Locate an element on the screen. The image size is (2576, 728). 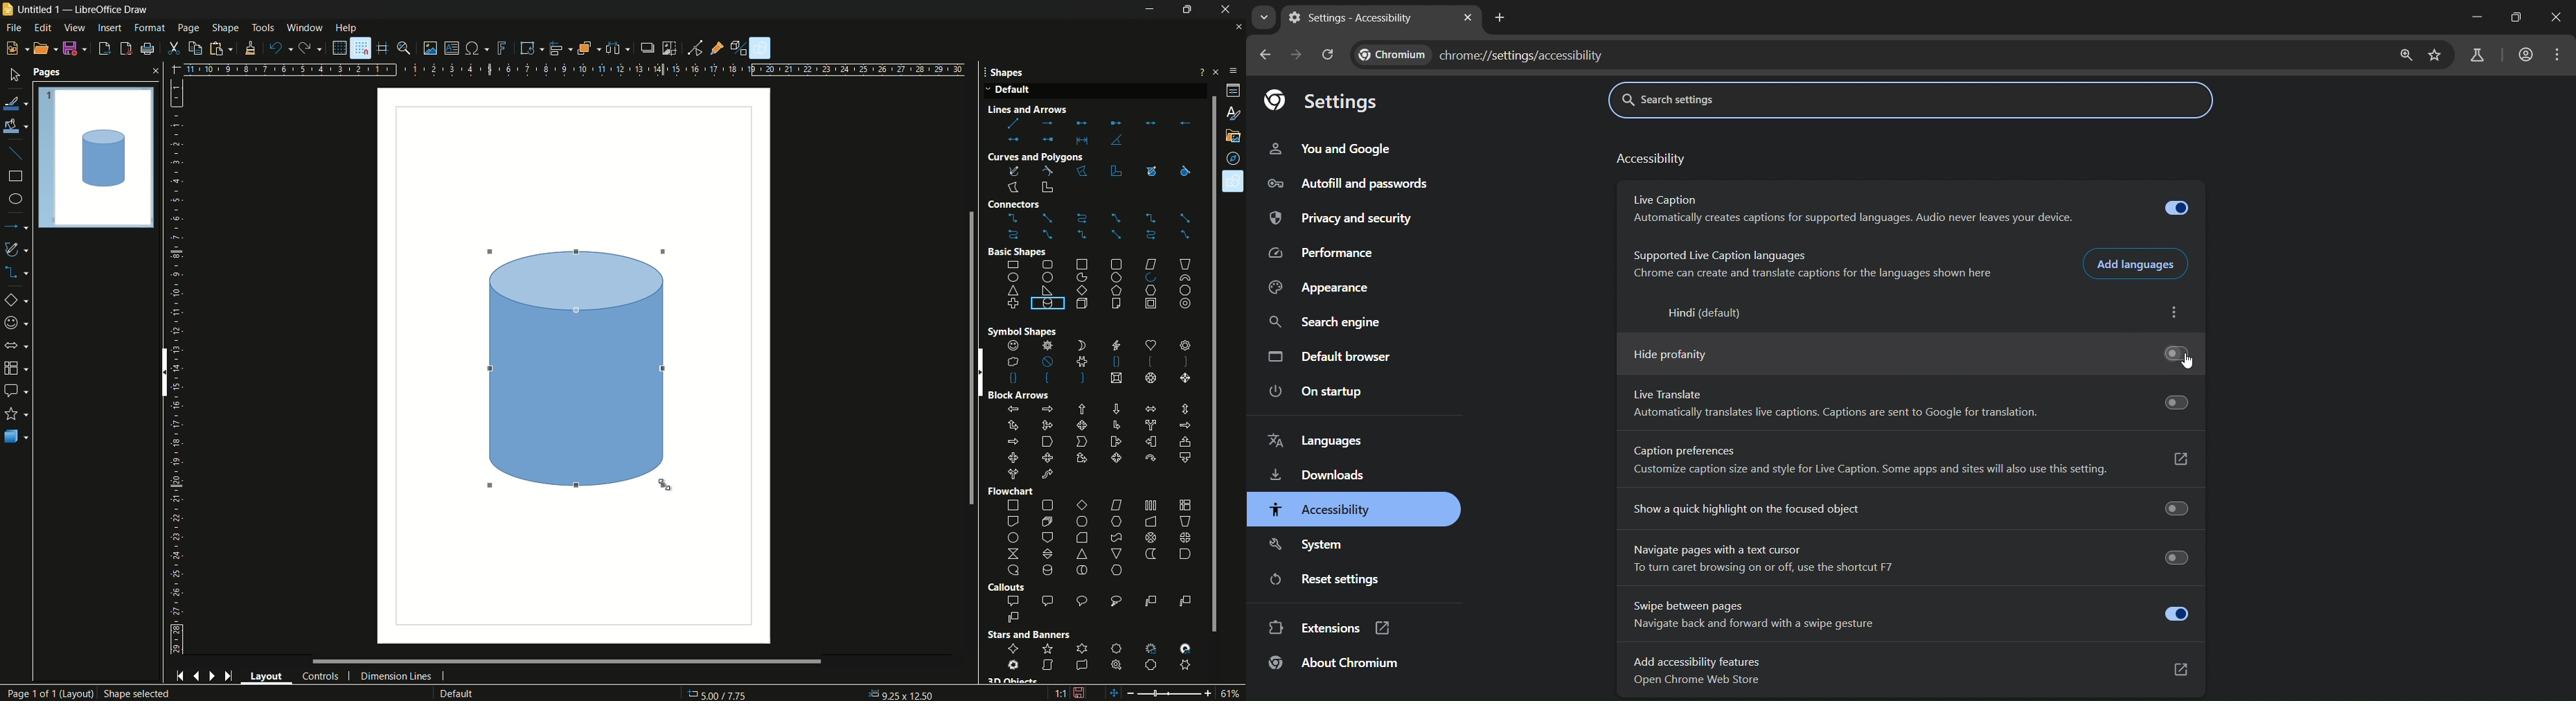
controls is located at coordinates (321, 677).